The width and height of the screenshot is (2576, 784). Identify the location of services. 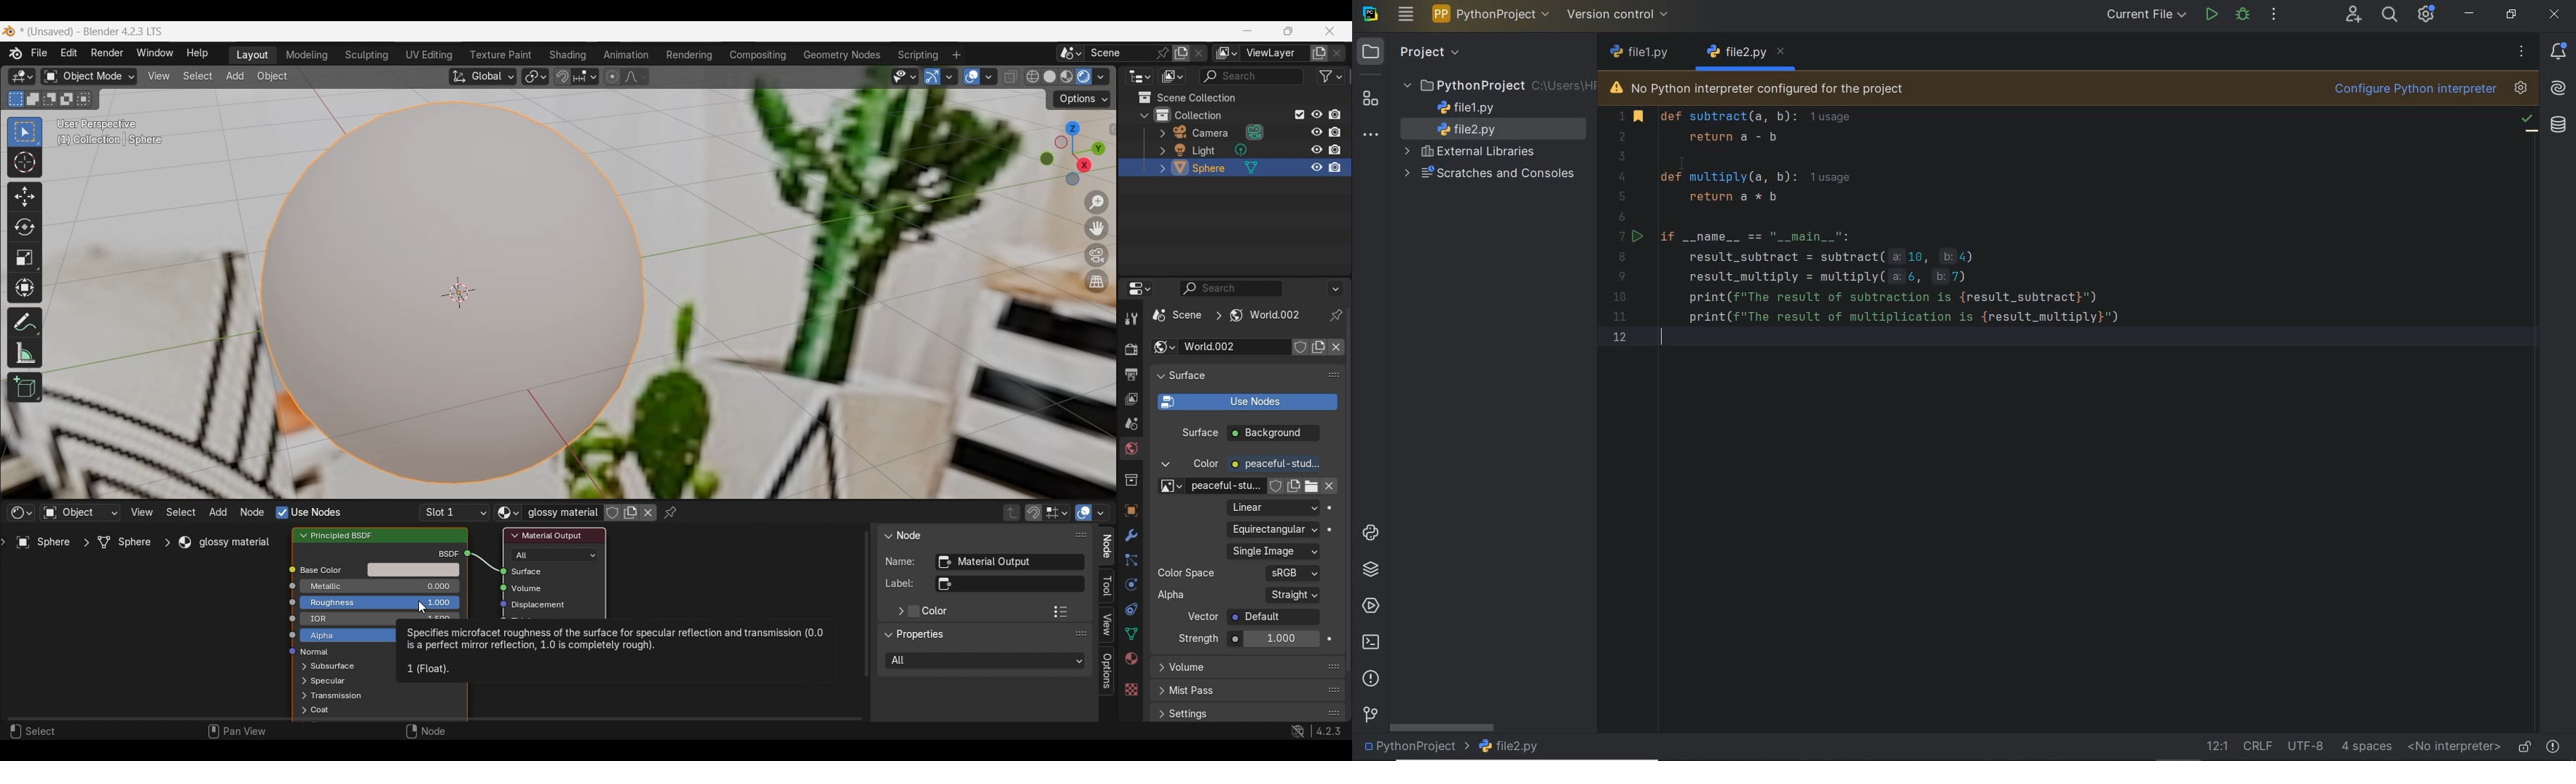
(1369, 608).